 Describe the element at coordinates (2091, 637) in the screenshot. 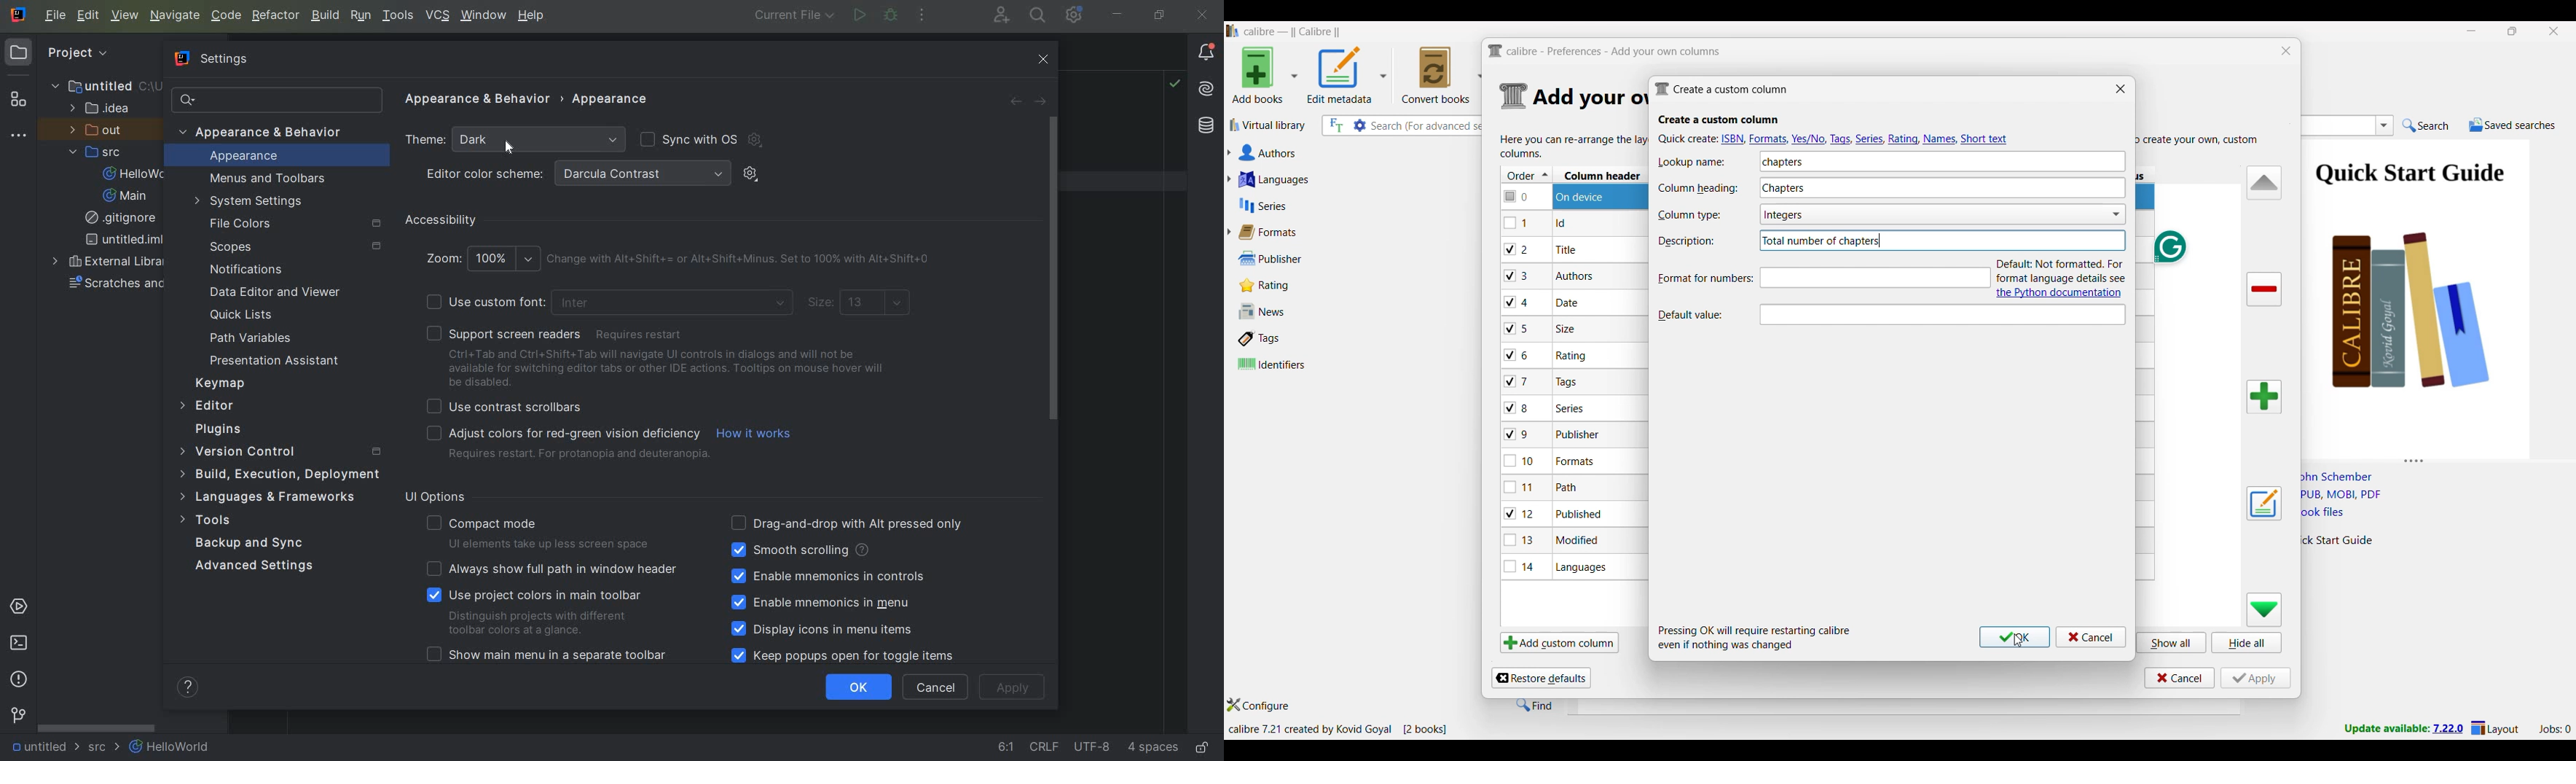

I see `Cancel` at that location.